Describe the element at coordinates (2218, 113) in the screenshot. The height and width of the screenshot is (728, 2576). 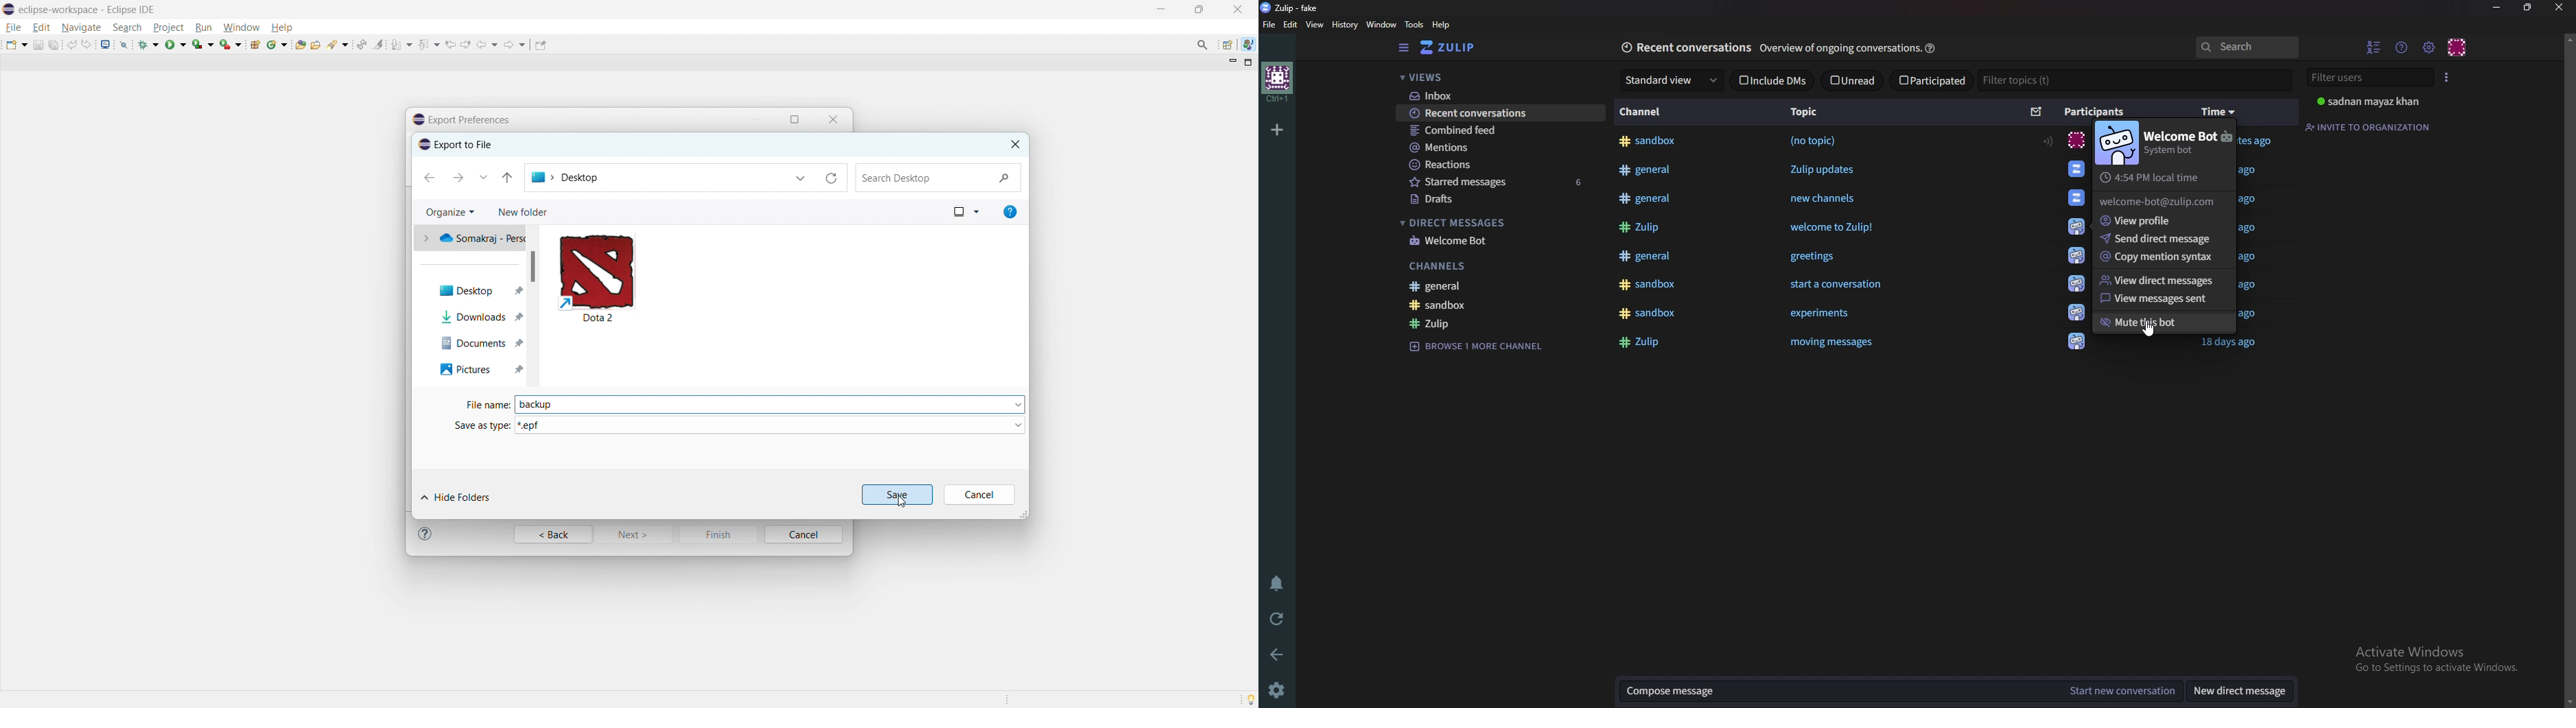
I see `time` at that location.